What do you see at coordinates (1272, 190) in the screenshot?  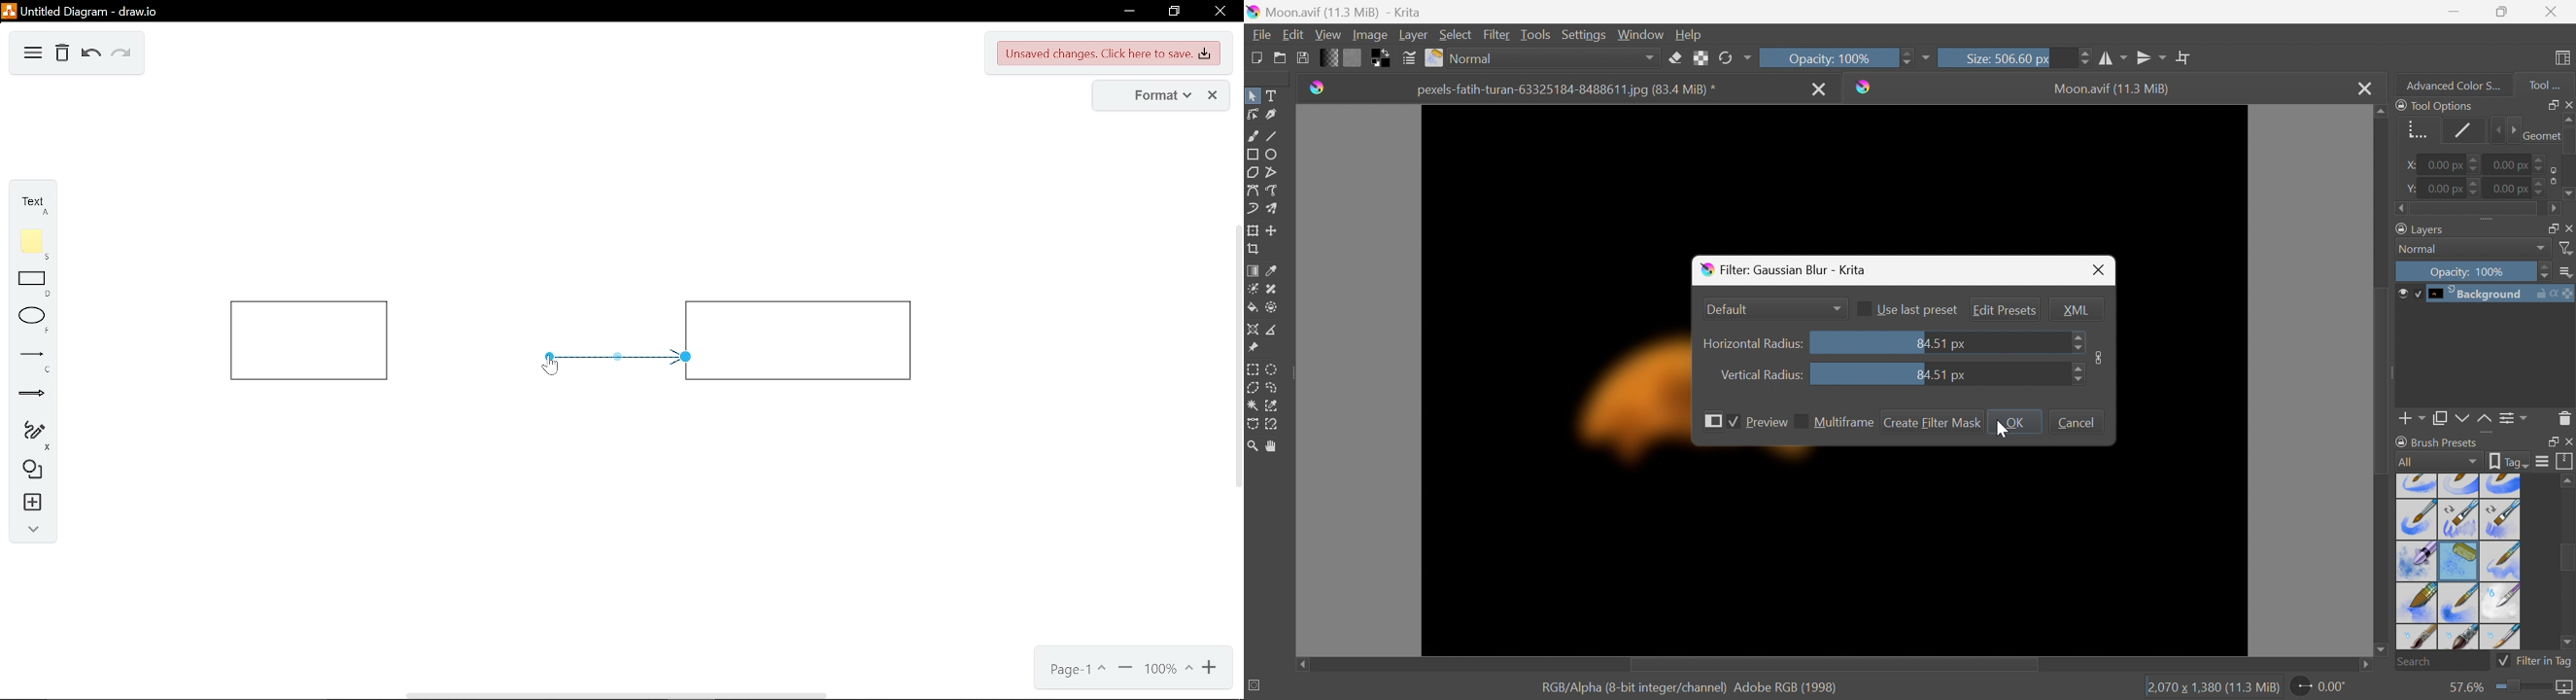 I see `Freehand path tool` at bounding box center [1272, 190].